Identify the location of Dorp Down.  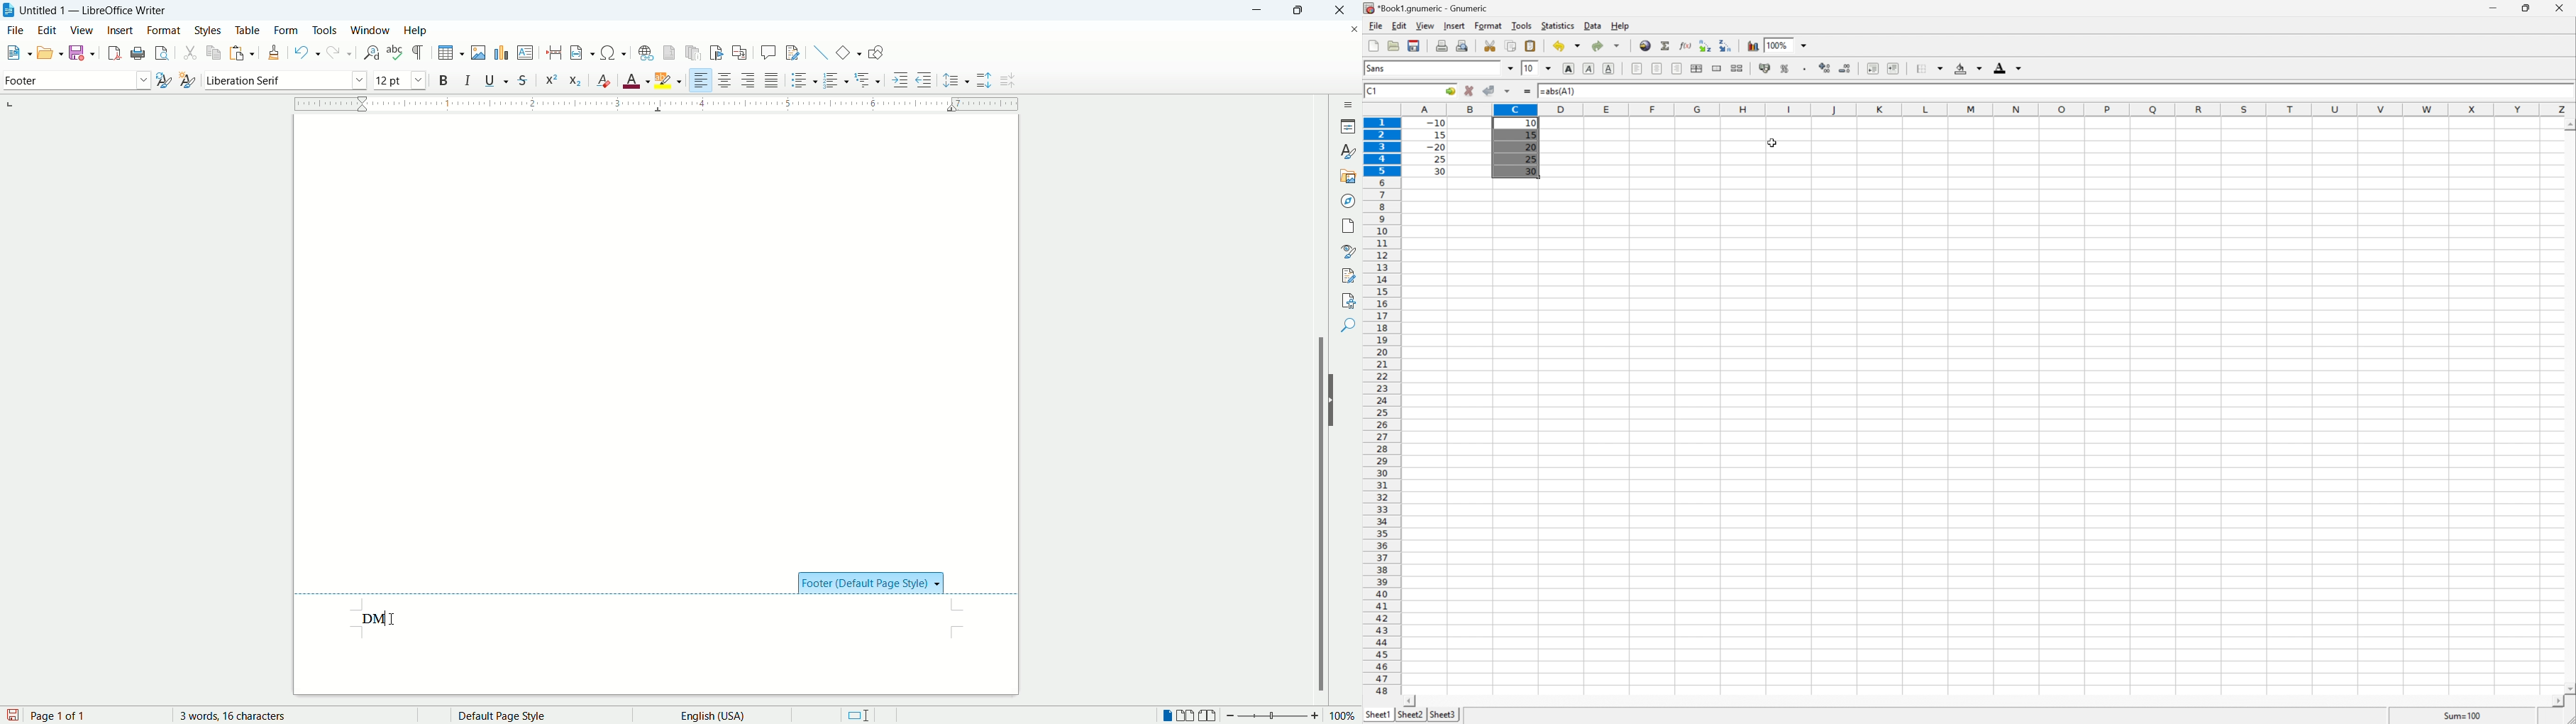
(2019, 69).